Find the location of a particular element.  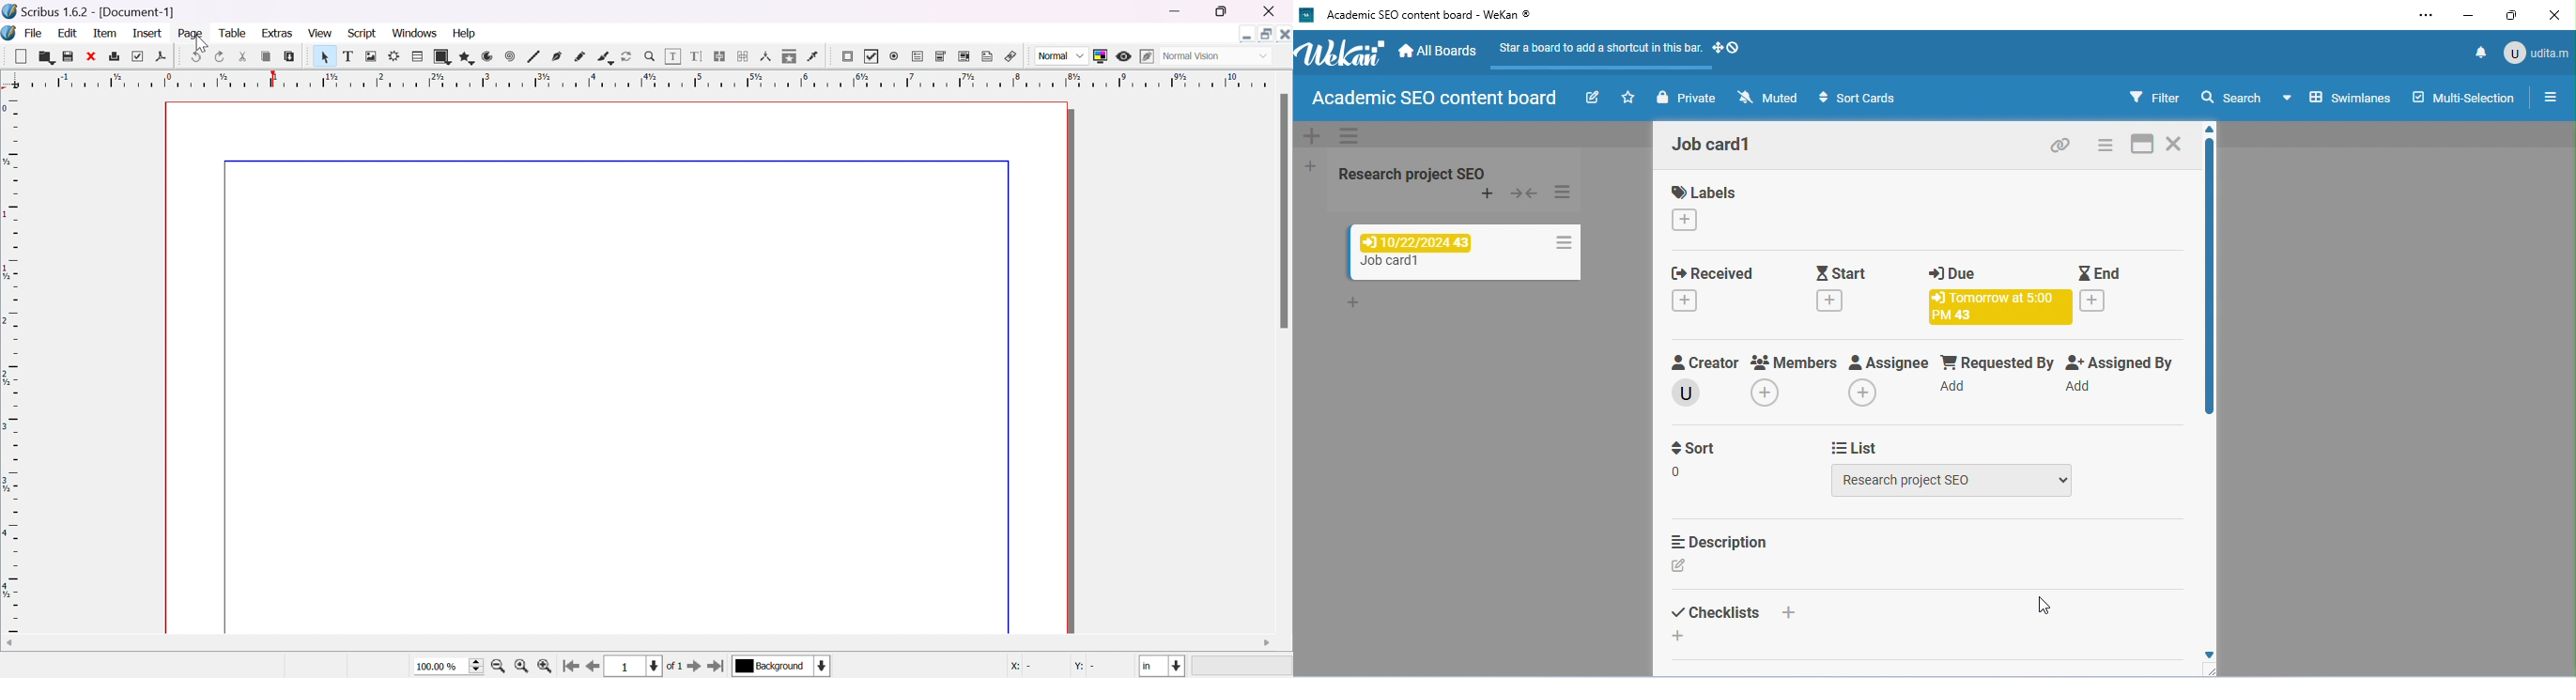

Icon is located at coordinates (9, 33).